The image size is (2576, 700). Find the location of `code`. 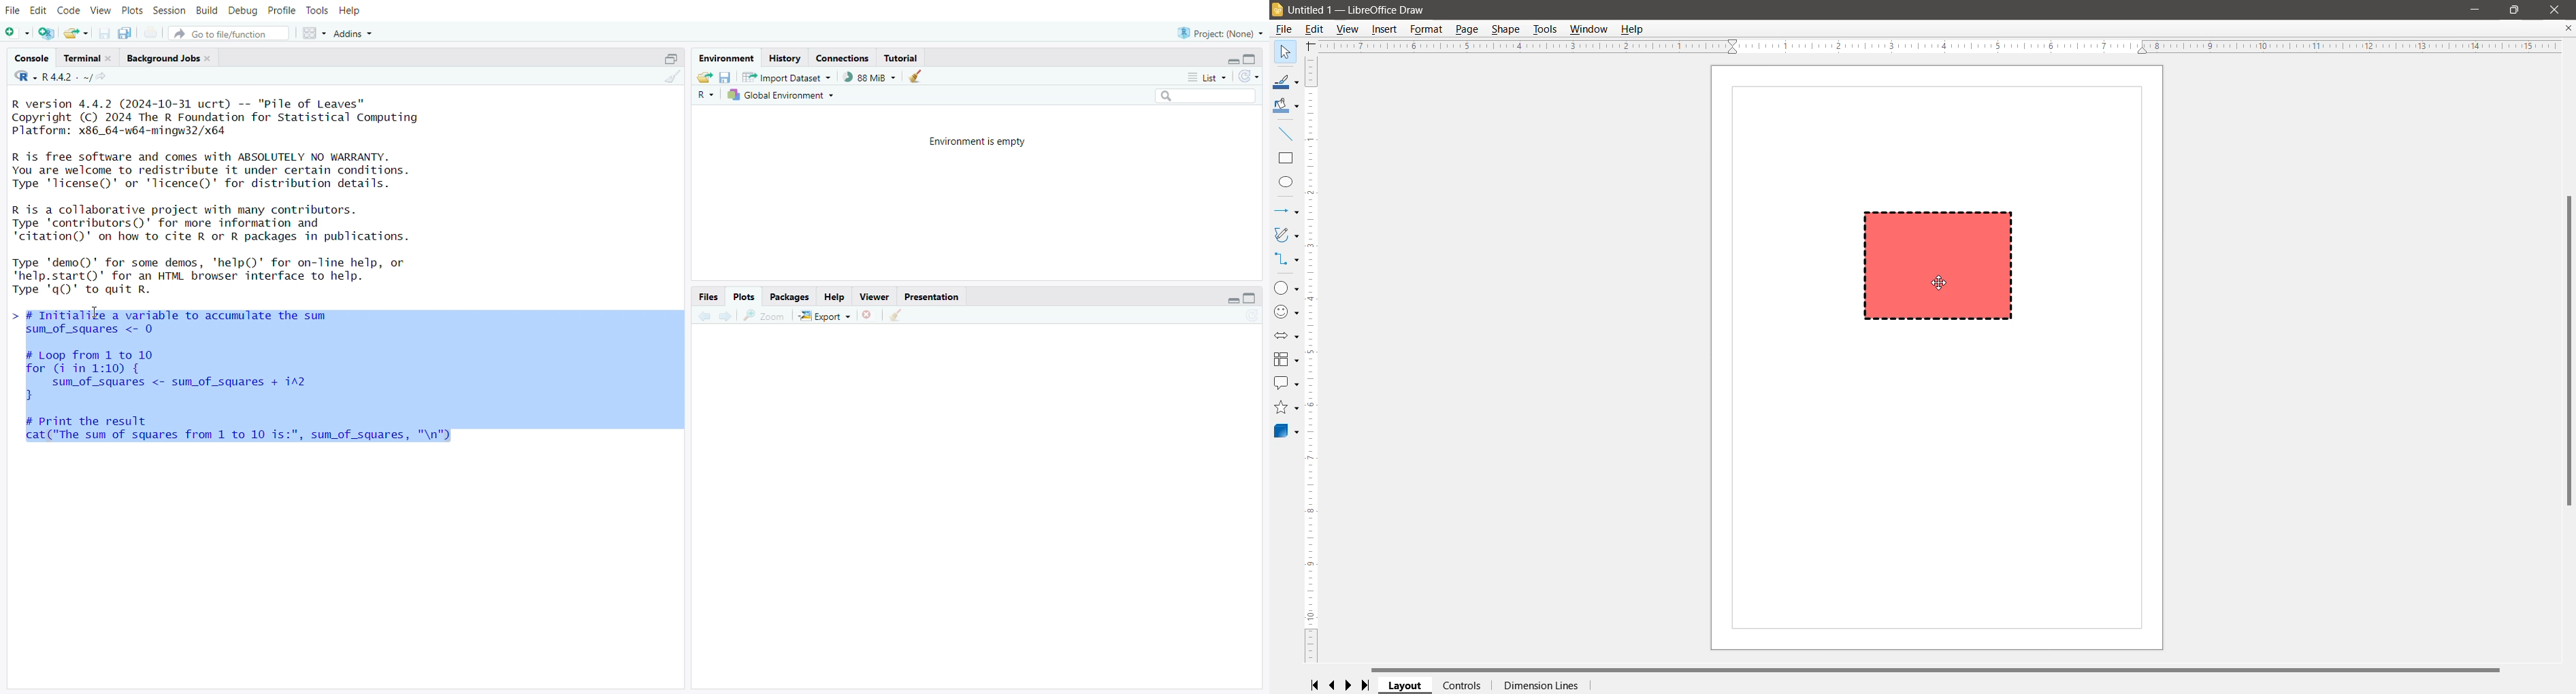

code is located at coordinates (69, 11).